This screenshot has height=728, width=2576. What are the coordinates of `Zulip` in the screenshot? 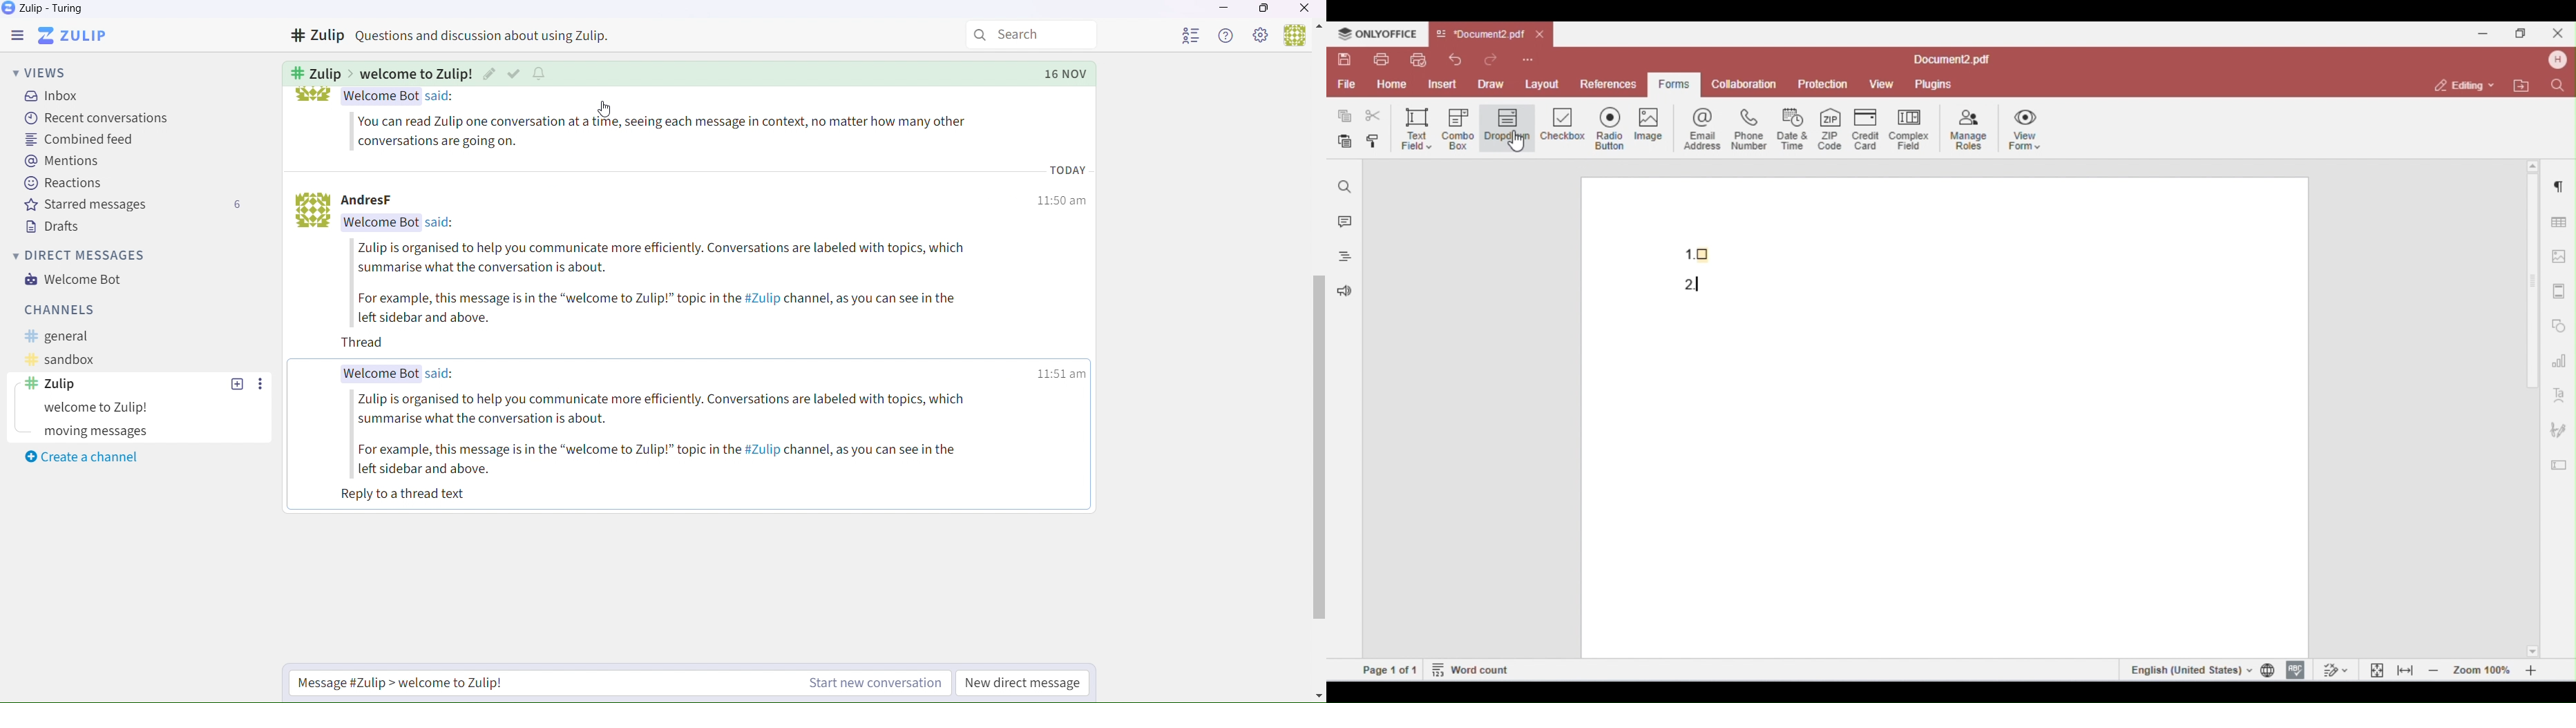 It's located at (81, 35).